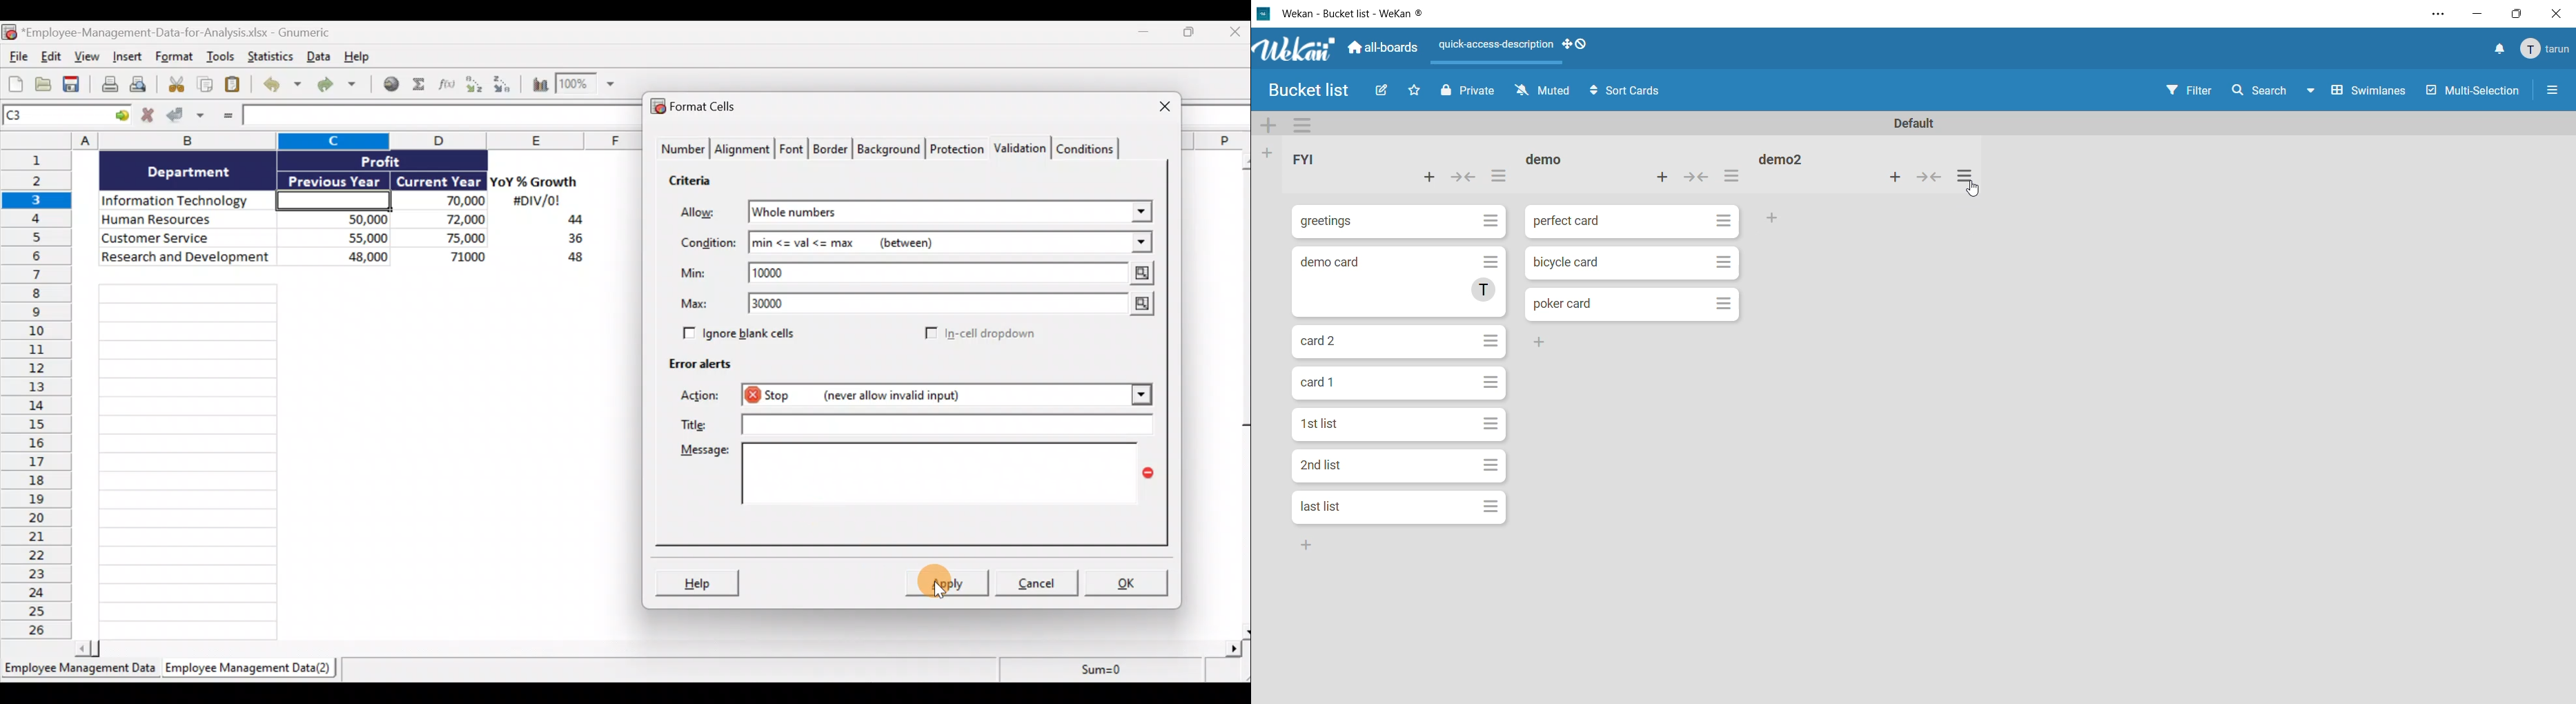 The height and width of the screenshot is (728, 2576). What do you see at coordinates (205, 85) in the screenshot?
I see `Copy selection` at bounding box center [205, 85].